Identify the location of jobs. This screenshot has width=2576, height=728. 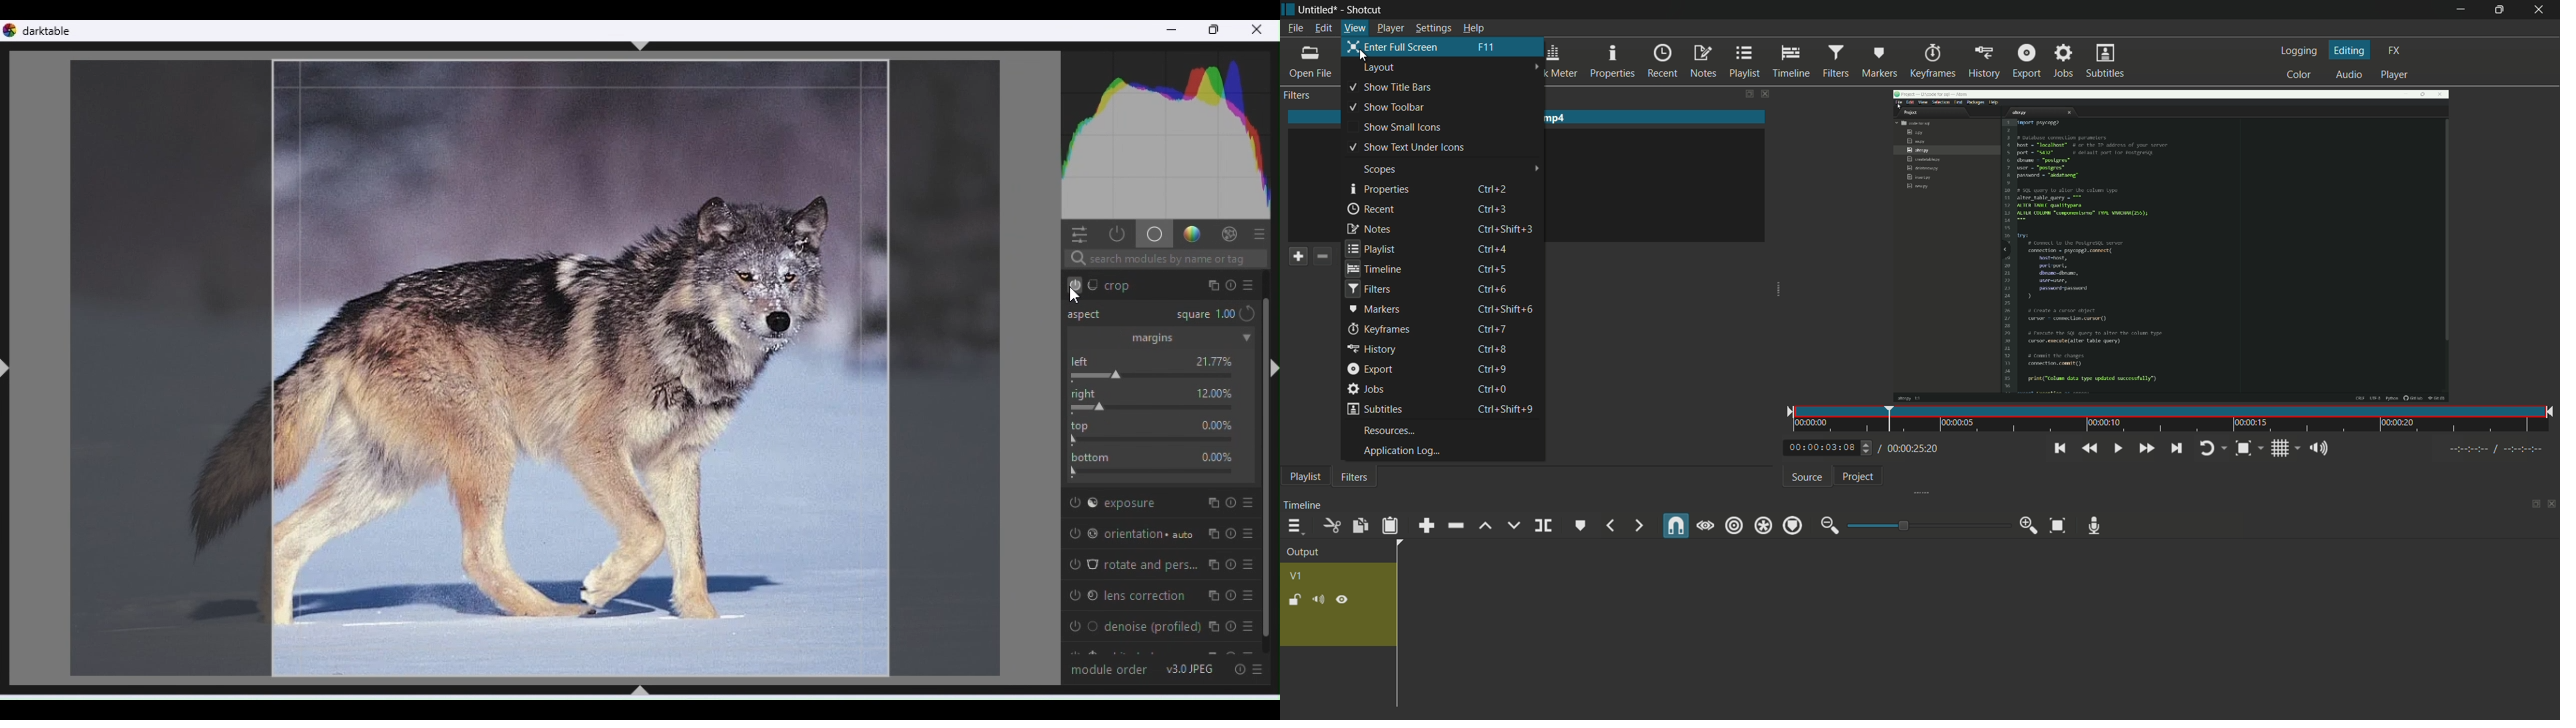
(1363, 390).